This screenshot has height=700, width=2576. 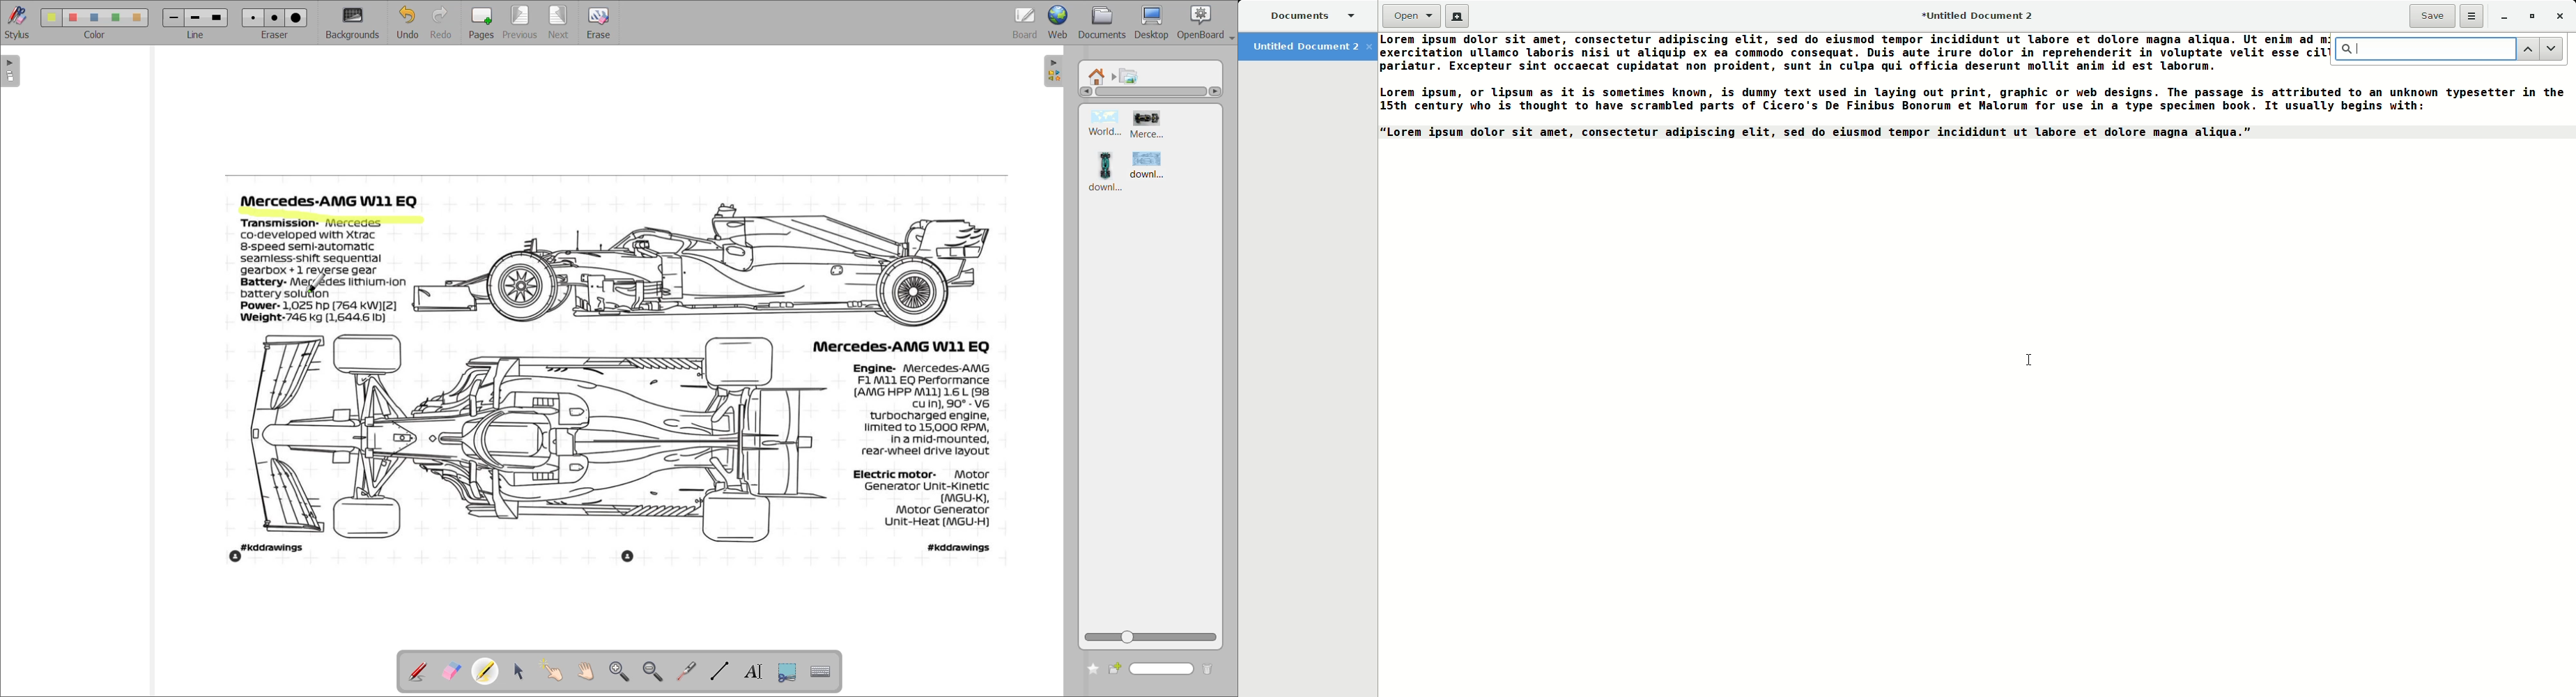 What do you see at coordinates (1025, 23) in the screenshot?
I see `board` at bounding box center [1025, 23].